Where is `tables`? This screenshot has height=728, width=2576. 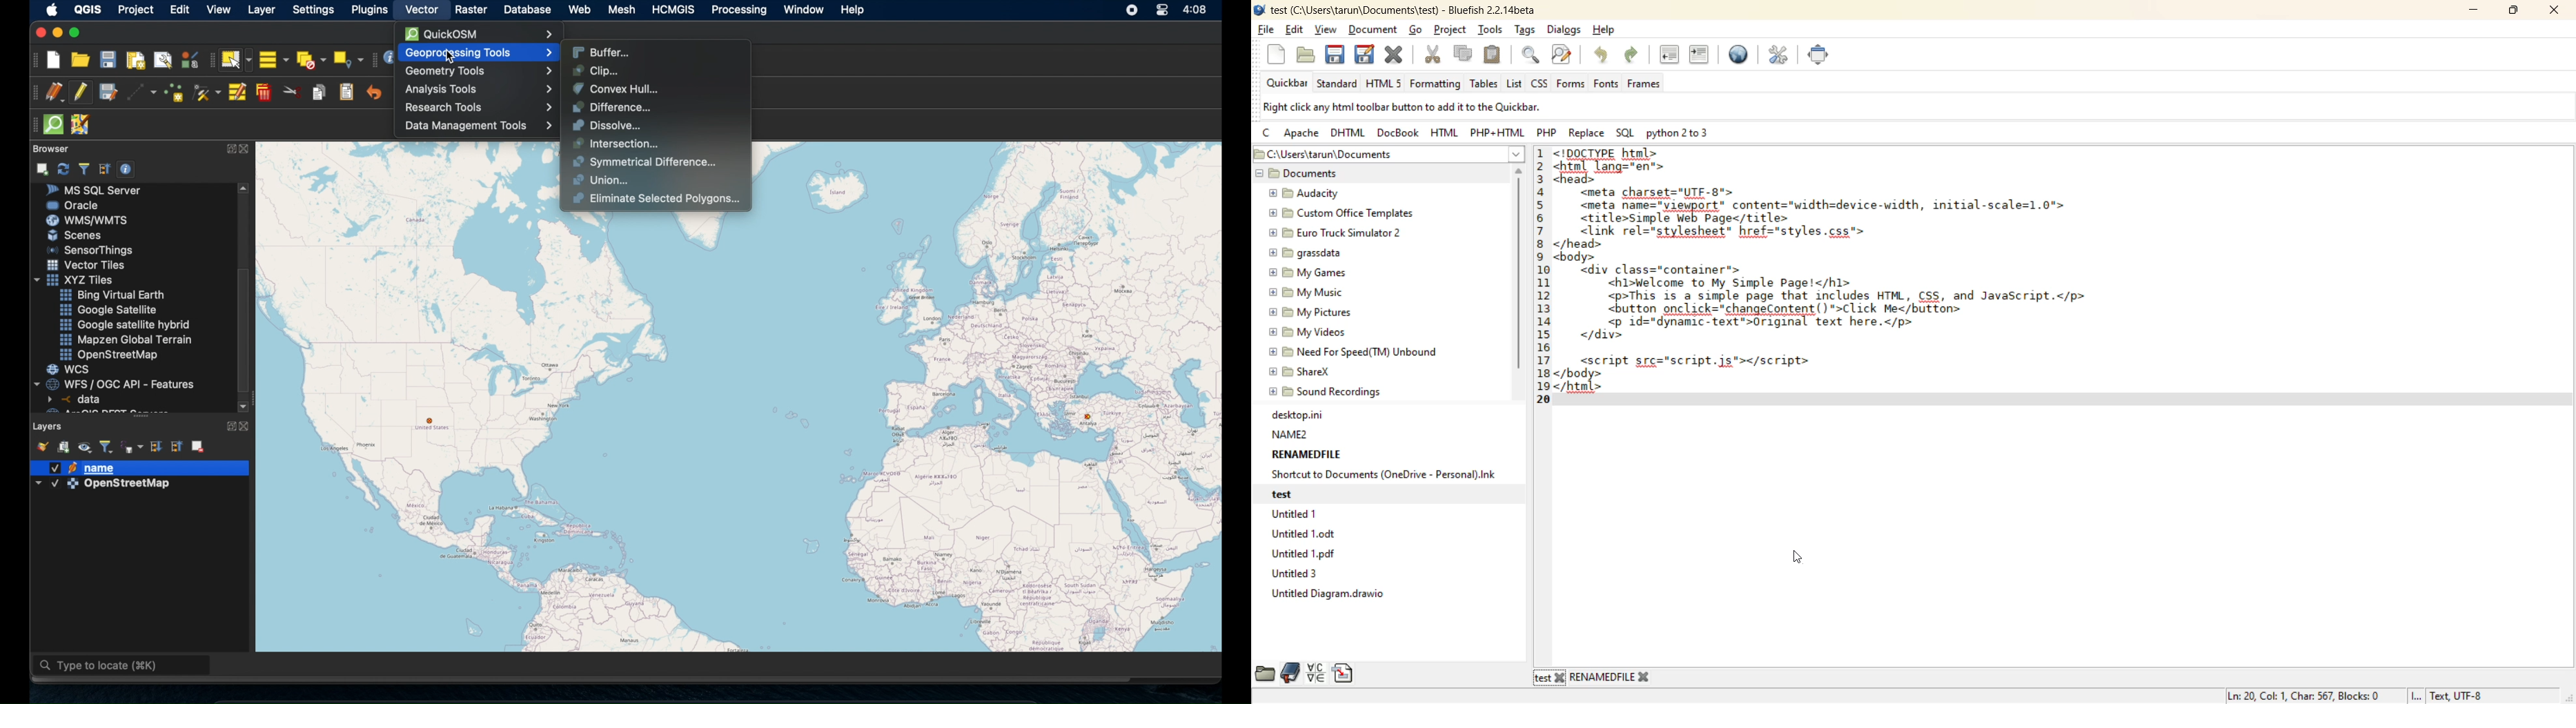 tables is located at coordinates (1484, 83).